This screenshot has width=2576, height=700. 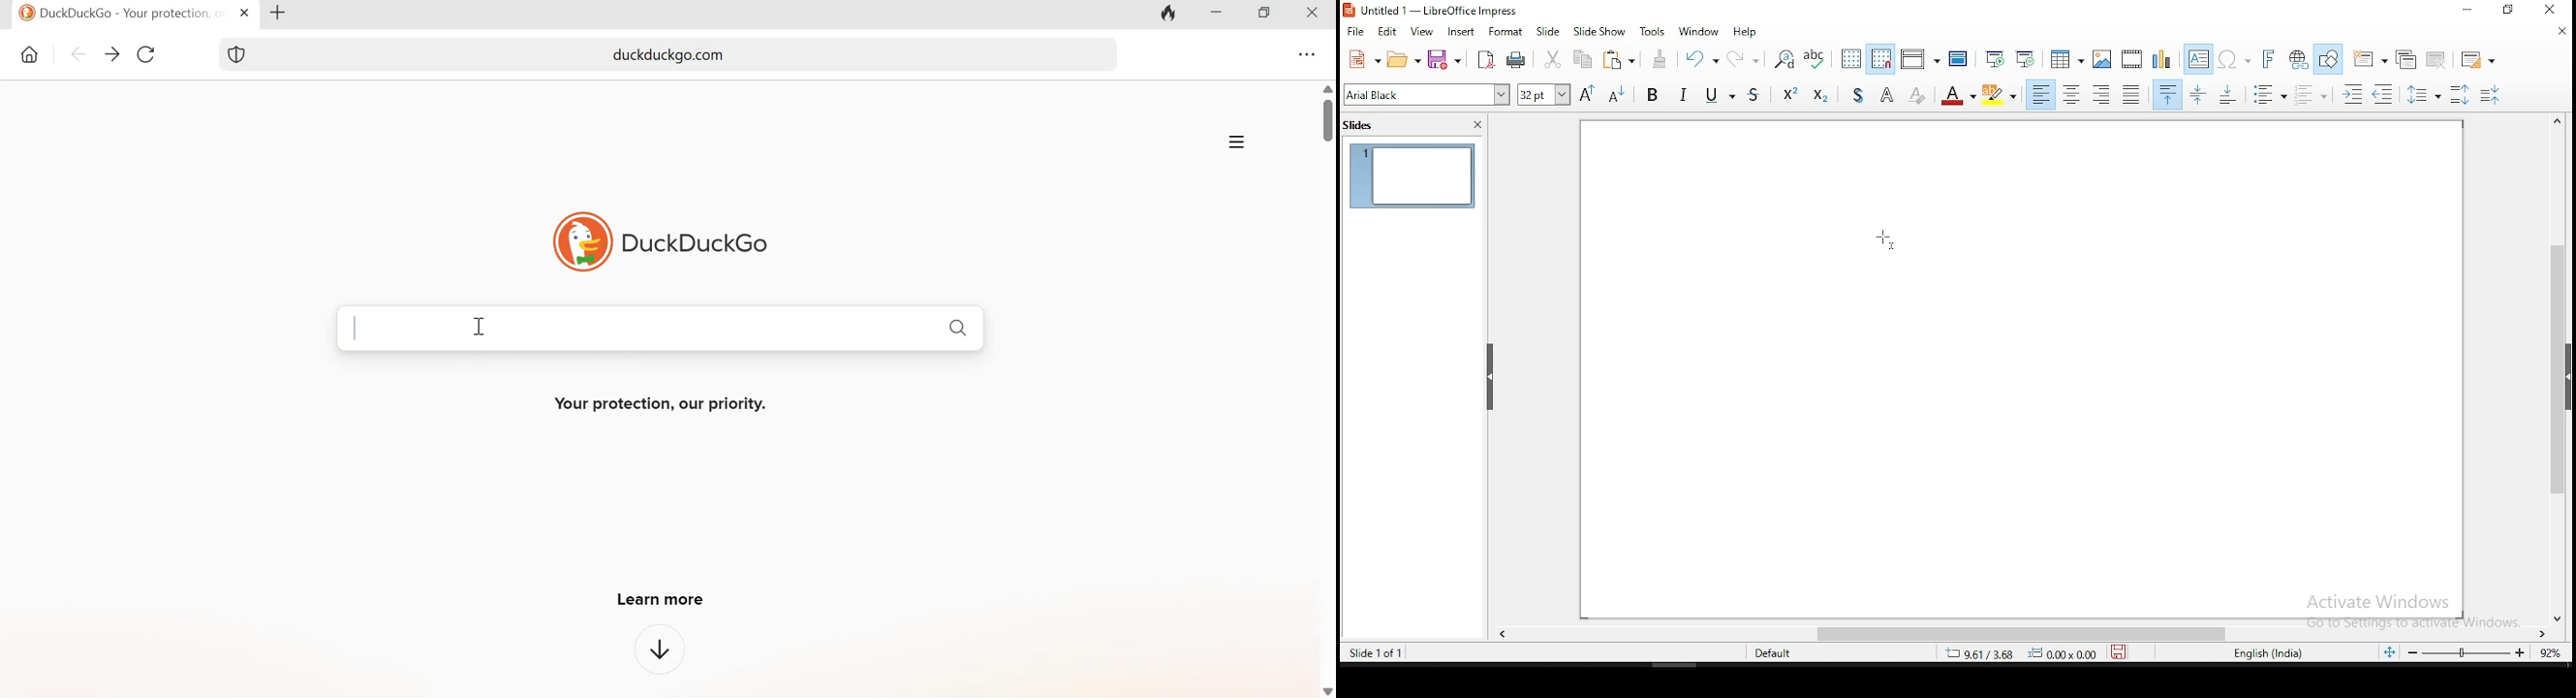 I want to click on open, so click(x=1404, y=59).